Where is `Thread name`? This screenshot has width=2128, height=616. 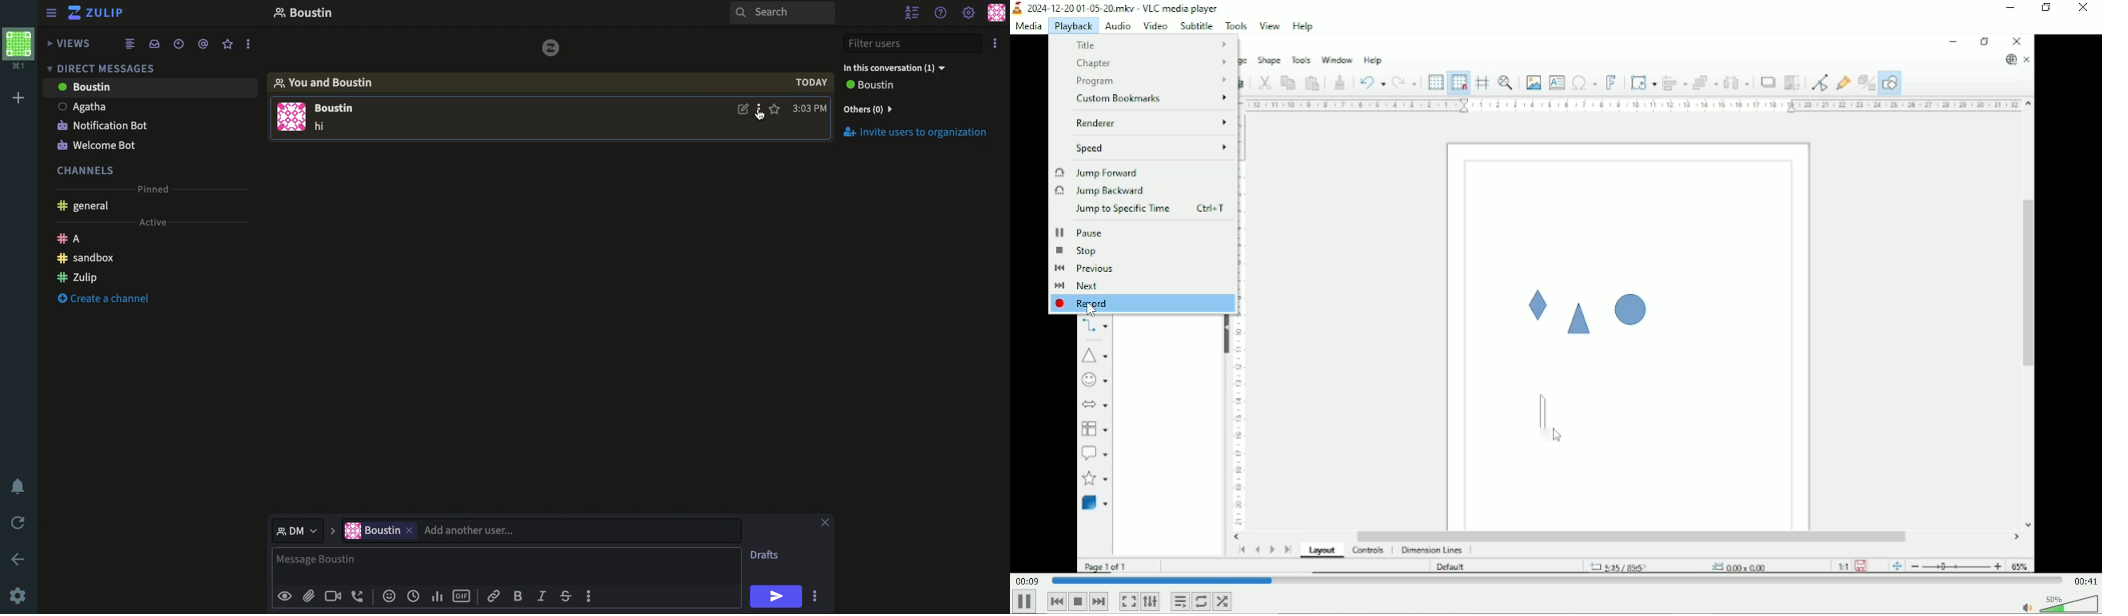 Thread name is located at coordinates (303, 15).